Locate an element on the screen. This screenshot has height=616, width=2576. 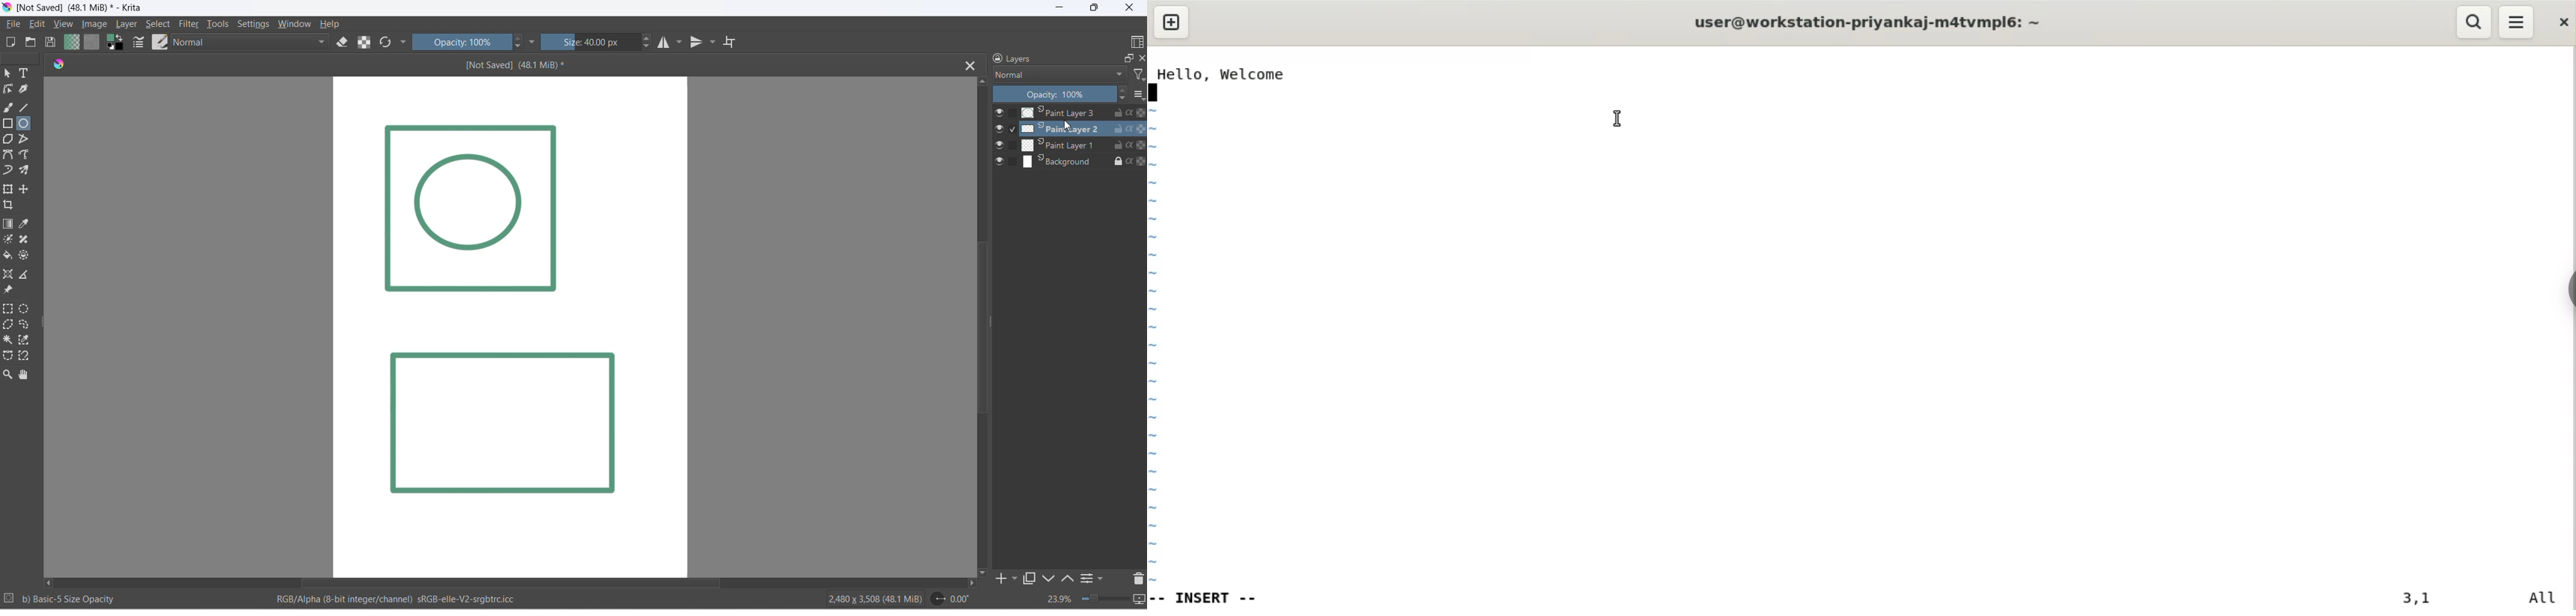
zoom tool is located at coordinates (8, 374).